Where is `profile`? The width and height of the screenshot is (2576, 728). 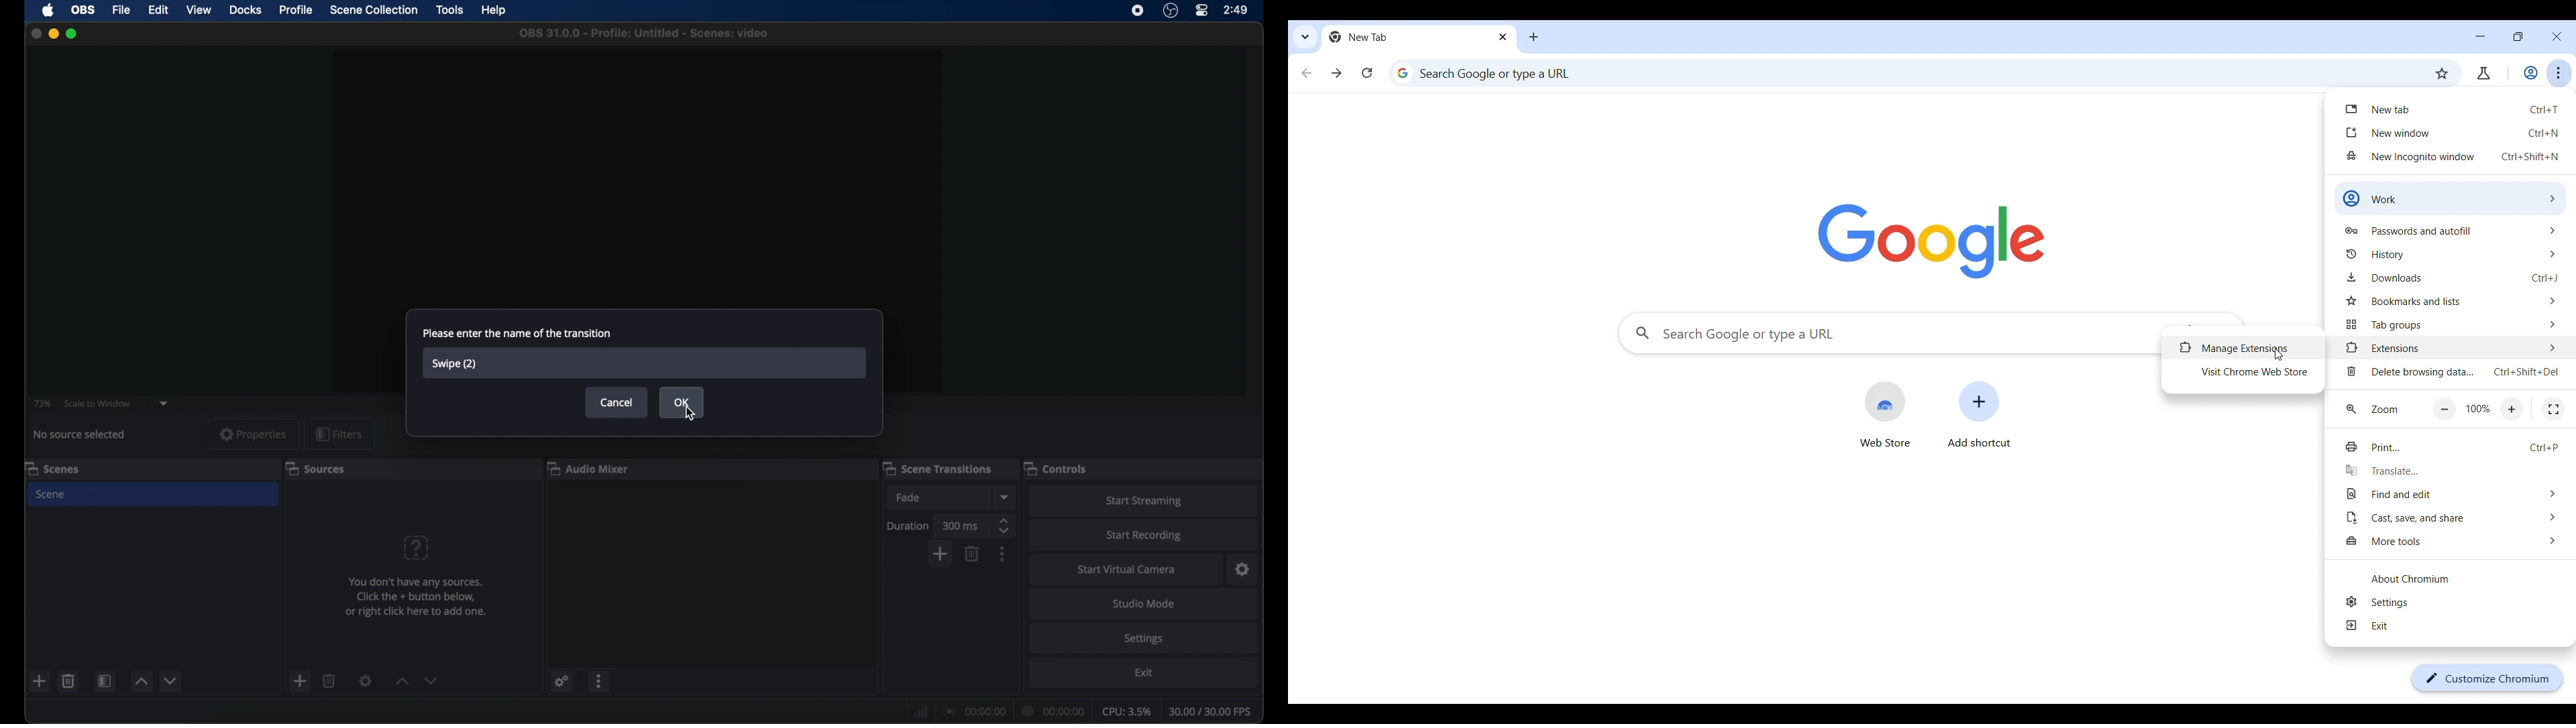
profile is located at coordinates (297, 10).